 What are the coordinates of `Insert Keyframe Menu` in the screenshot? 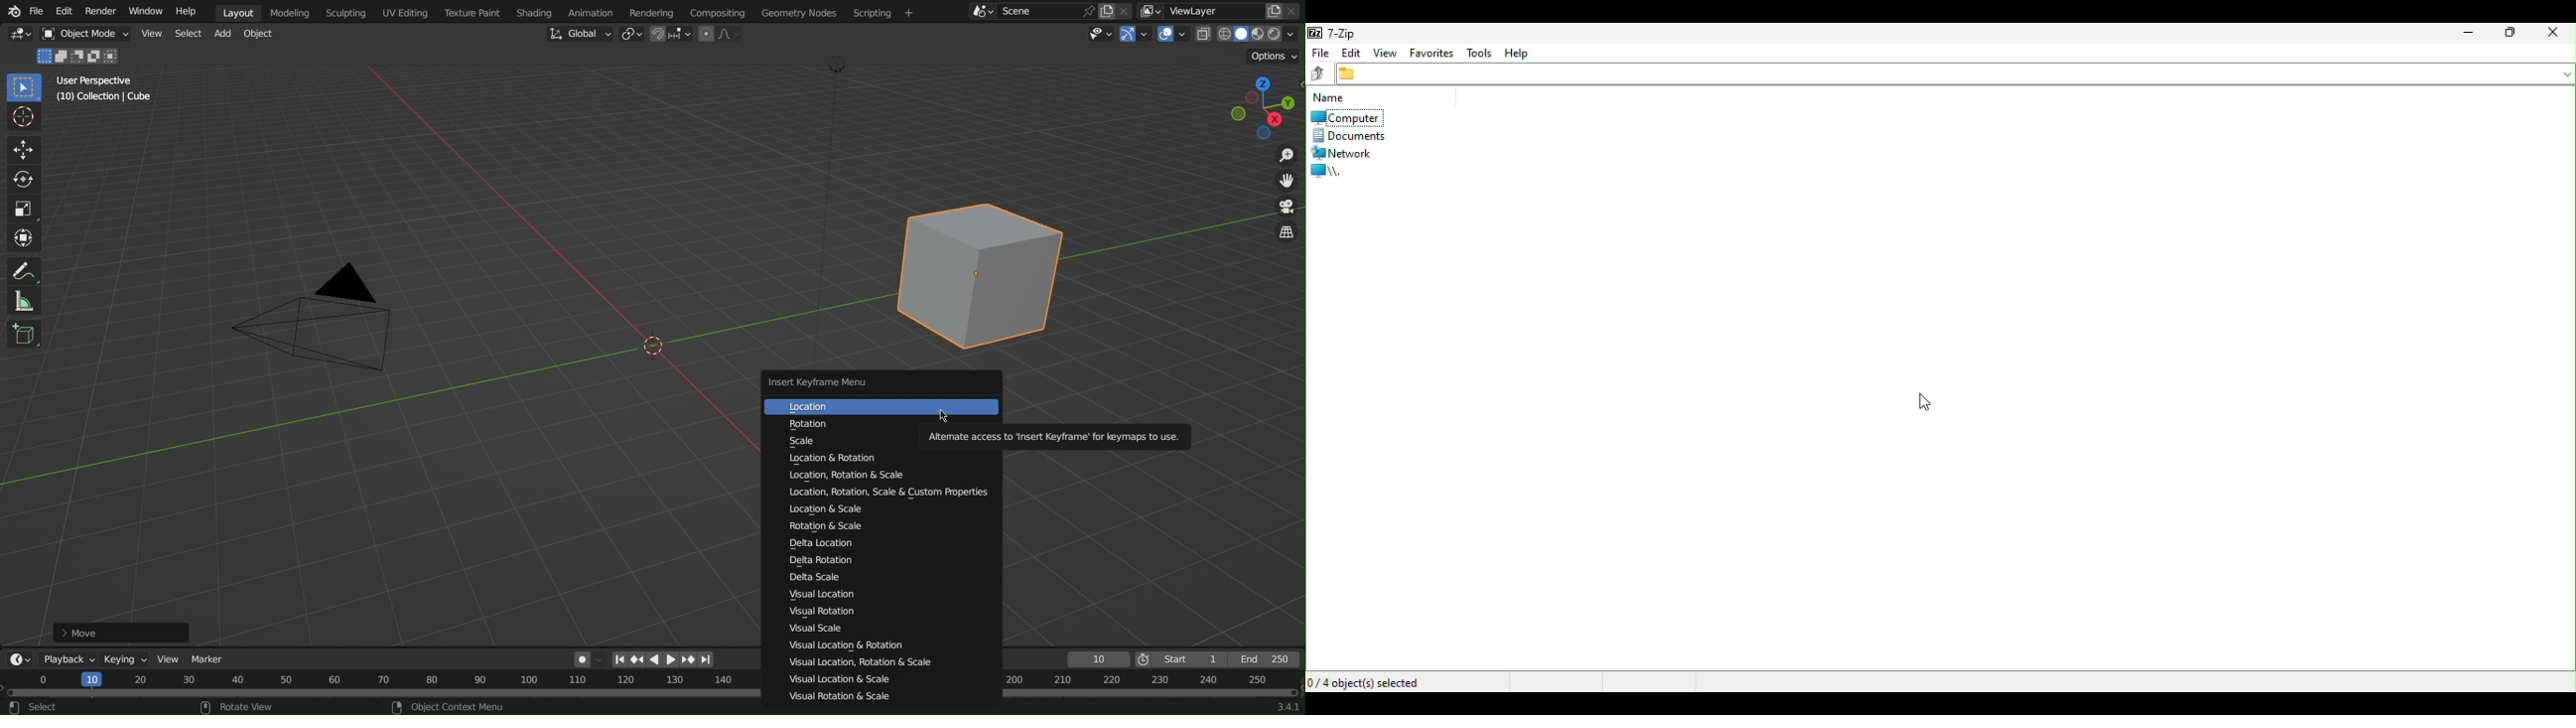 It's located at (861, 382).